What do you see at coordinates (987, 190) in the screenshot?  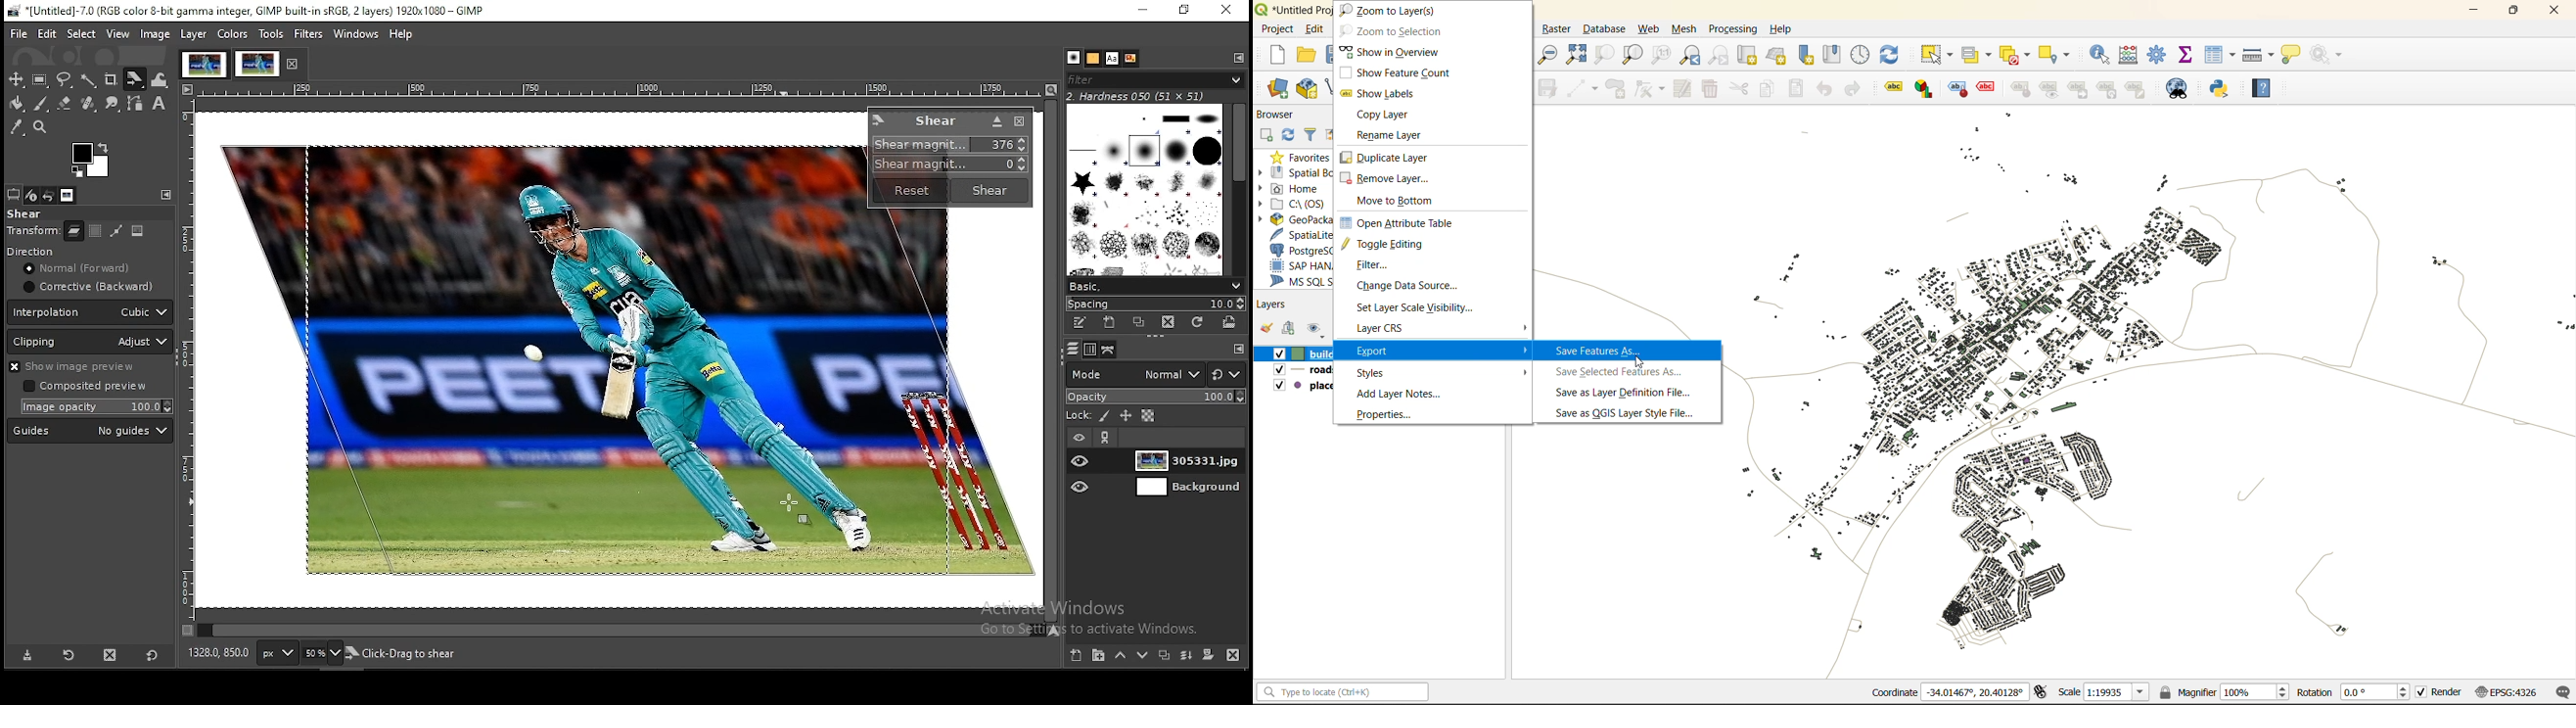 I see `shear` at bounding box center [987, 190].